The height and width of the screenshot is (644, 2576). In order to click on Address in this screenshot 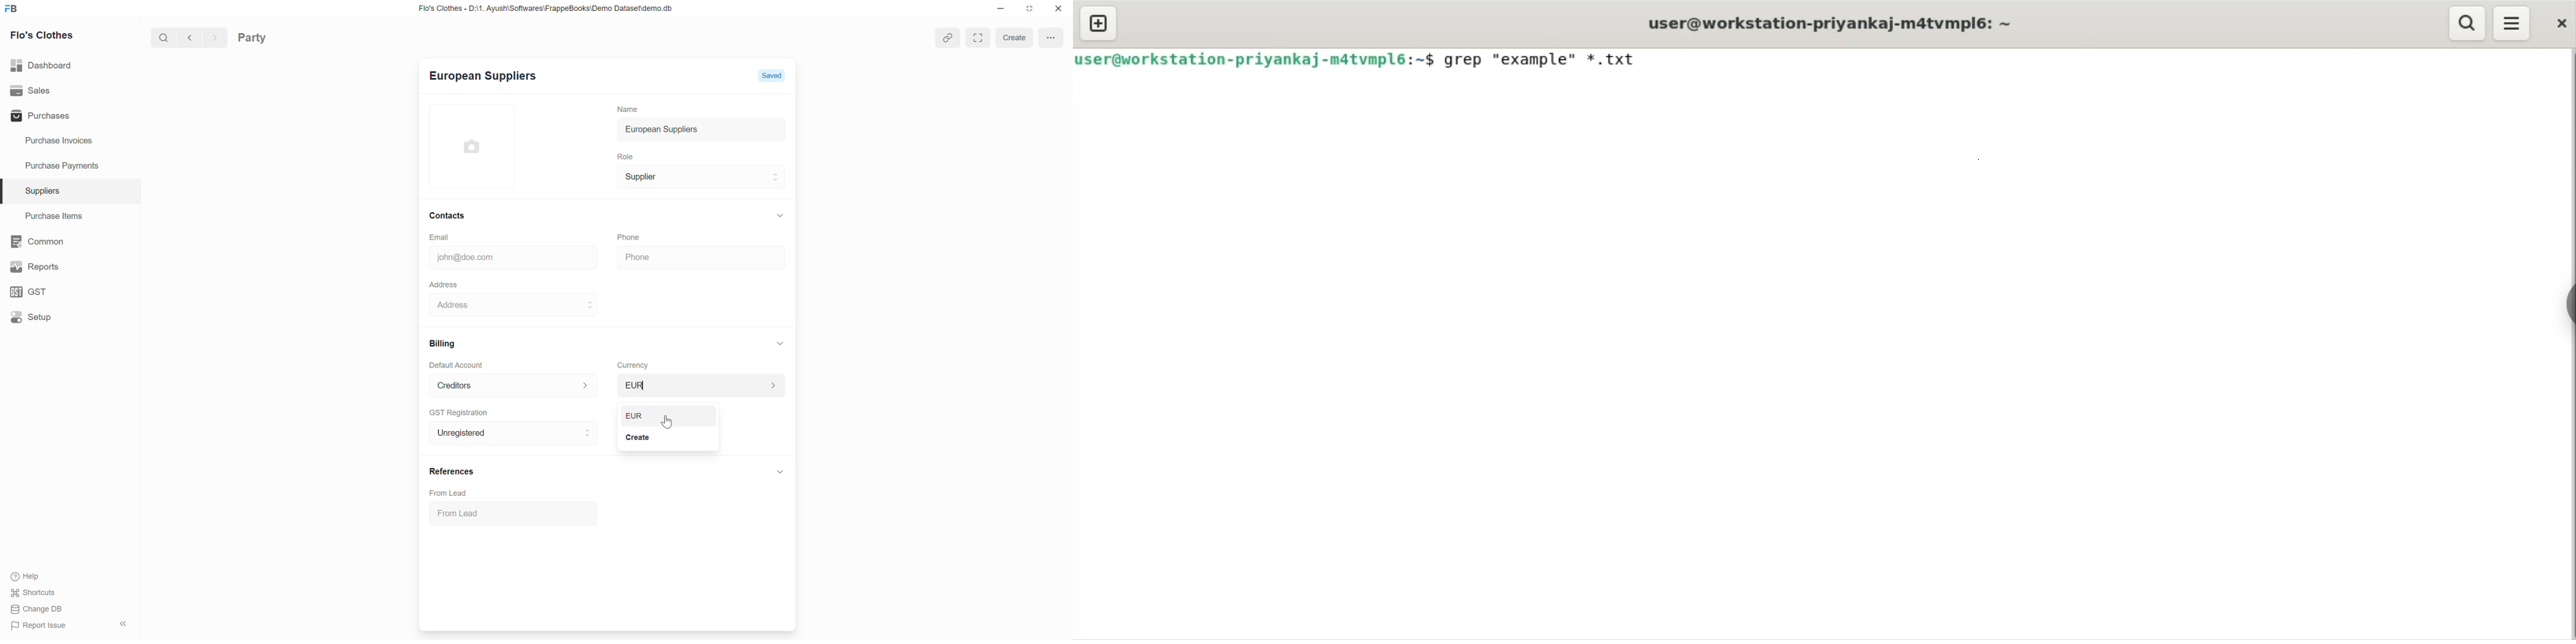, I will do `click(458, 305)`.